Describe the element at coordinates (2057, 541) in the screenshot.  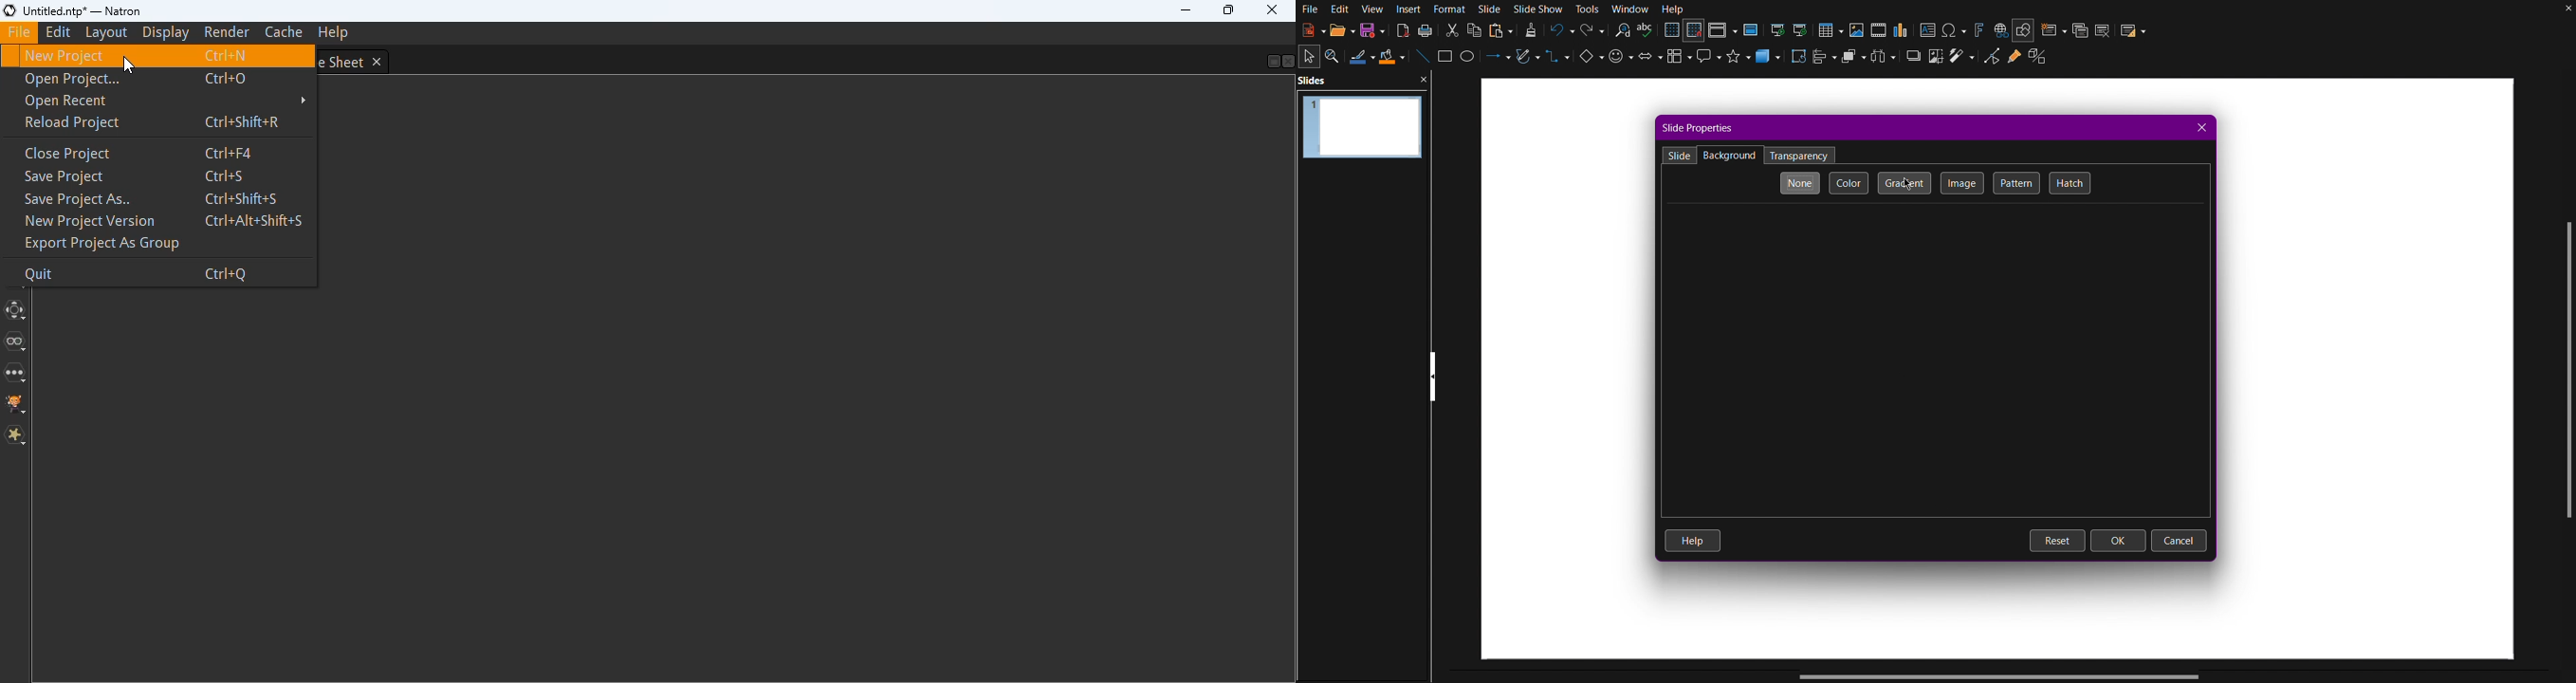
I see `Reset` at that location.